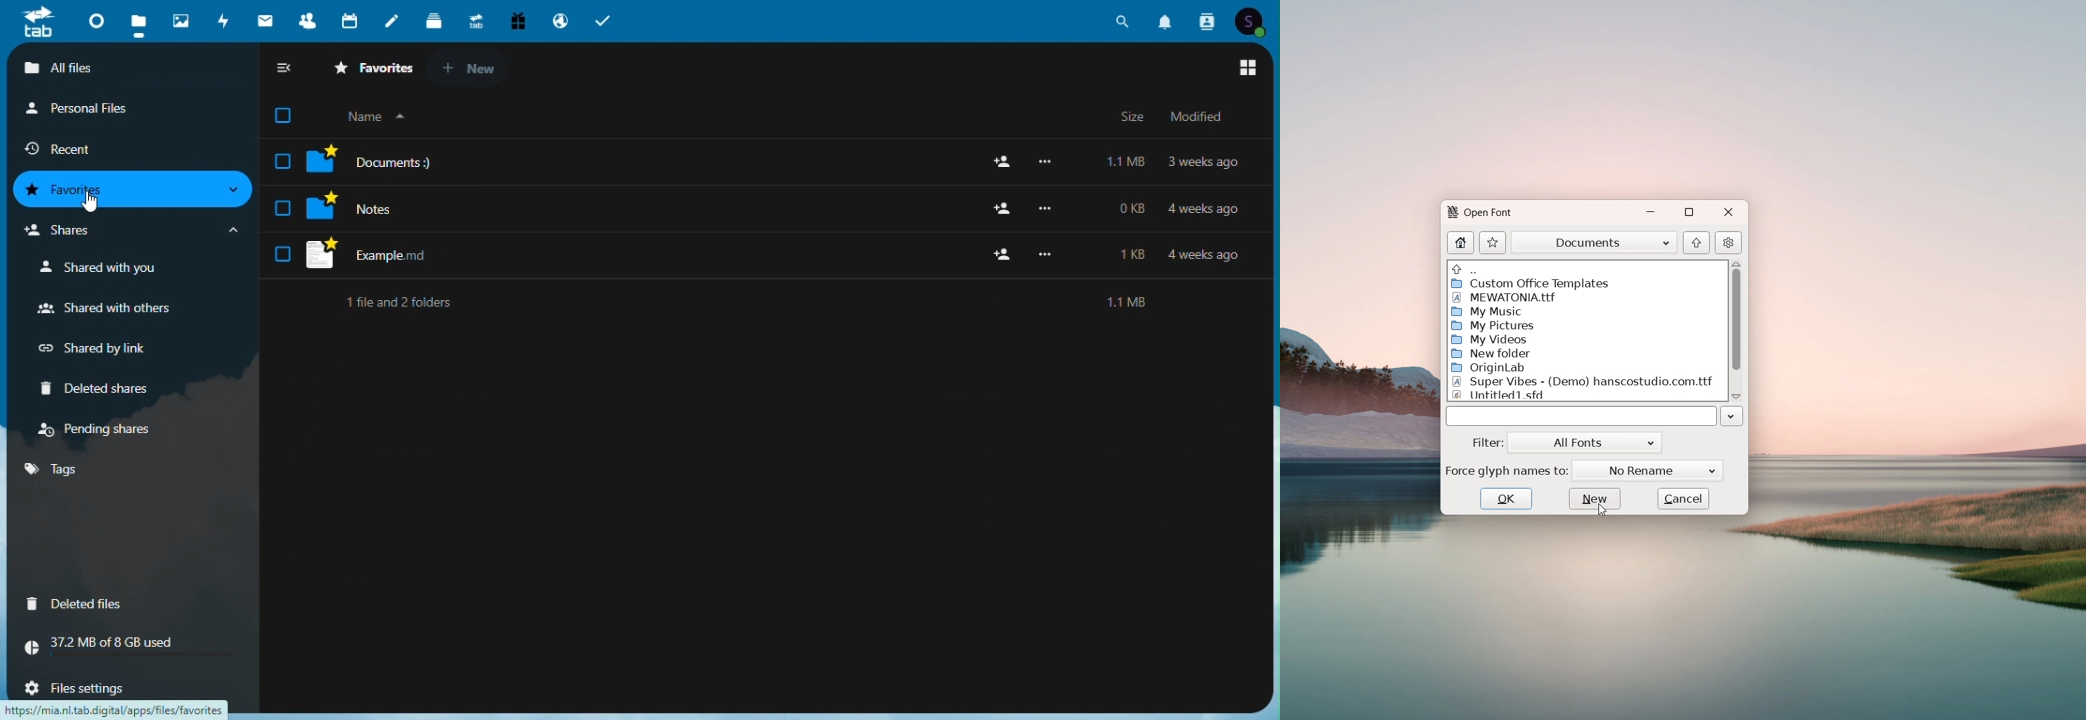 This screenshot has height=728, width=2100. What do you see at coordinates (1507, 498) in the screenshot?
I see `ok` at bounding box center [1507, 498].